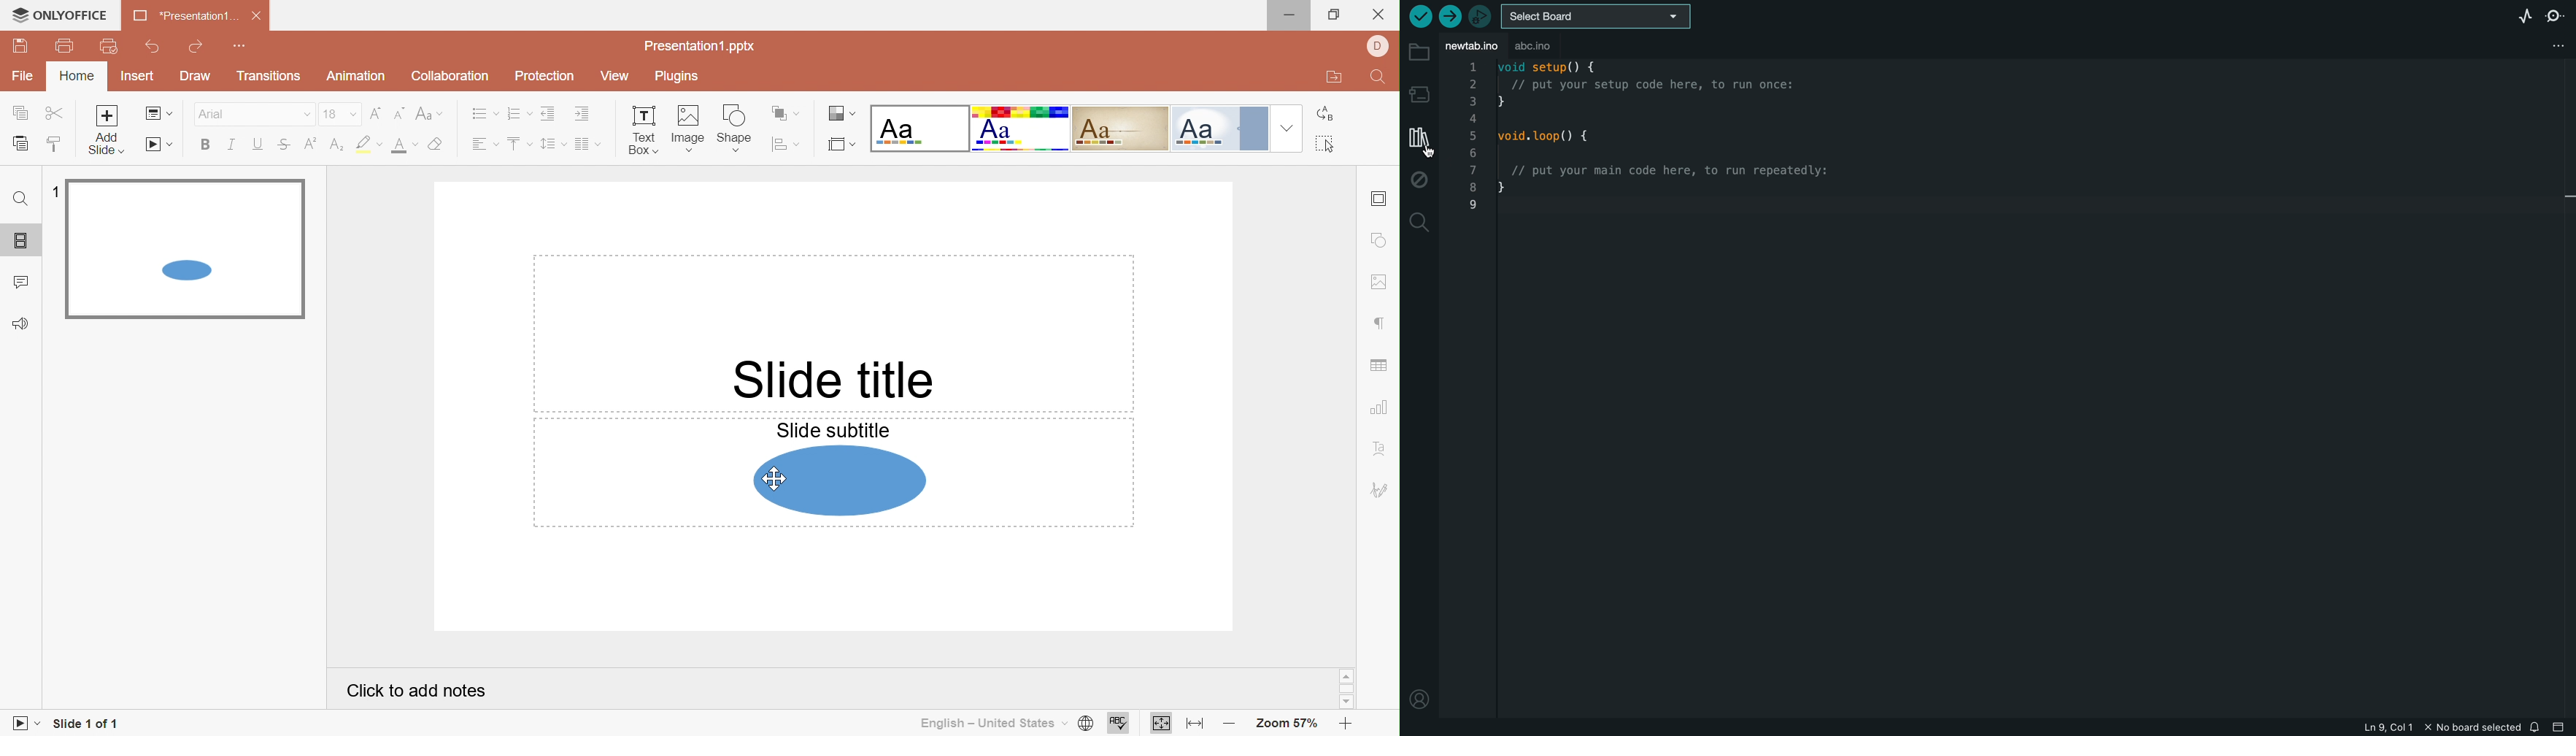 This screenshot has width=2576, height=756. Describe the element at coordinates (1381, 283) in the screenshot. I see `Image settings` at that location.